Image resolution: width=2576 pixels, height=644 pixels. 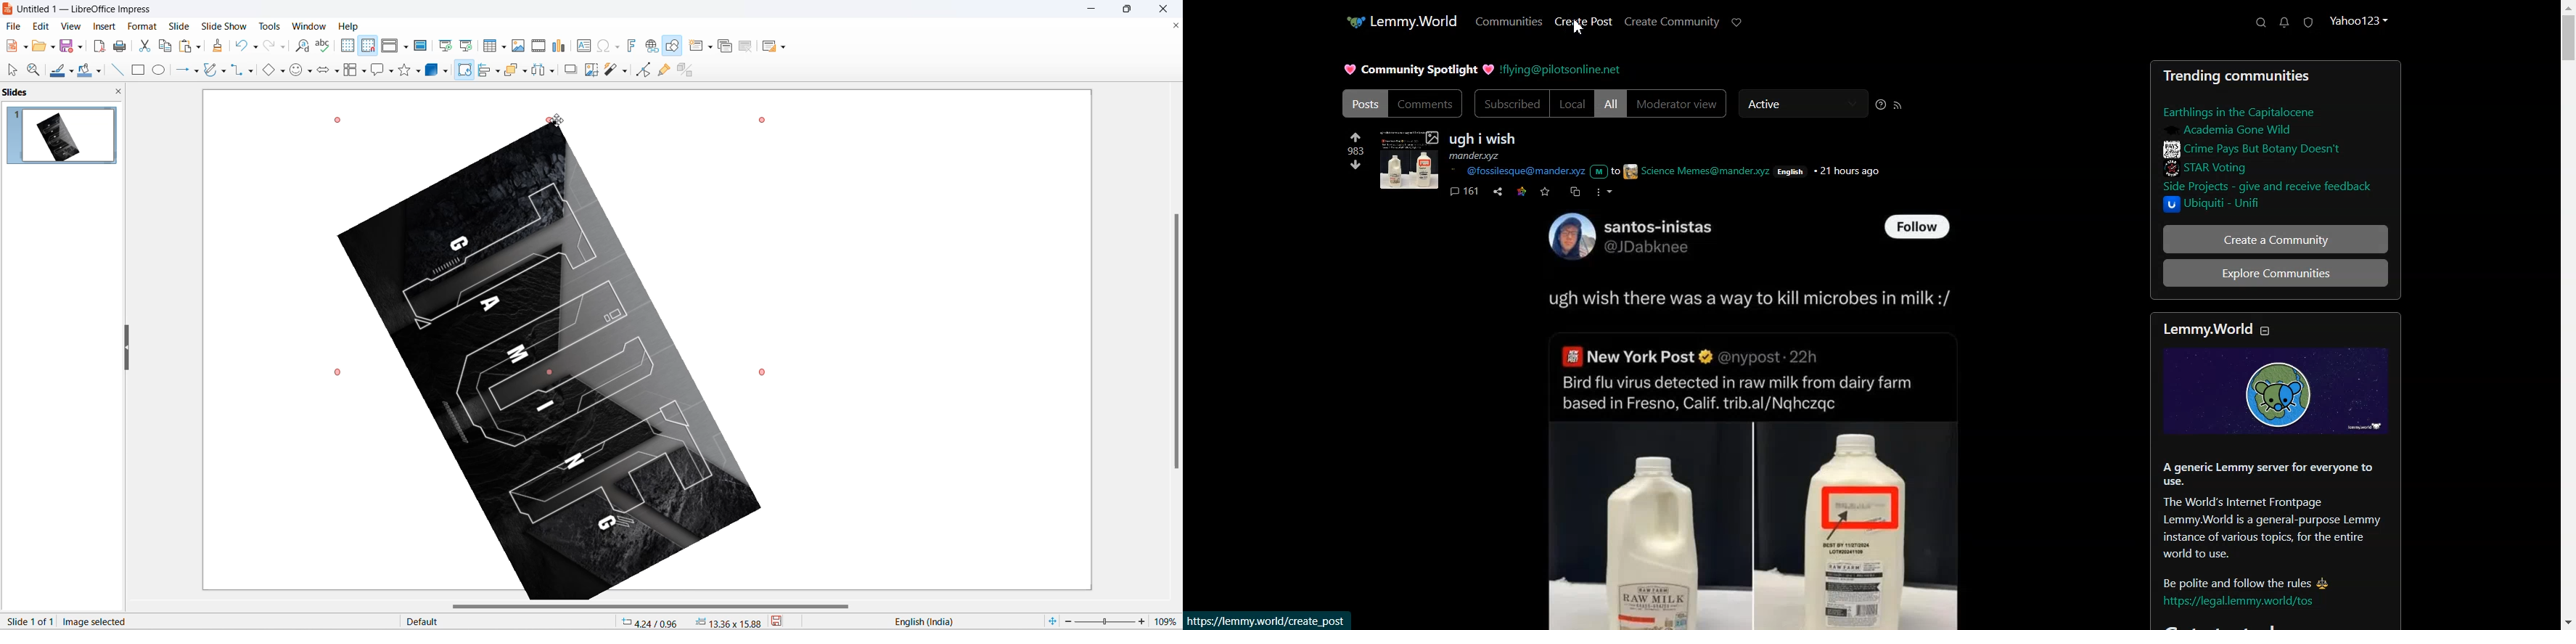 I want to click on to science Memes@mander.xyz, so click(x=1689, y=171).